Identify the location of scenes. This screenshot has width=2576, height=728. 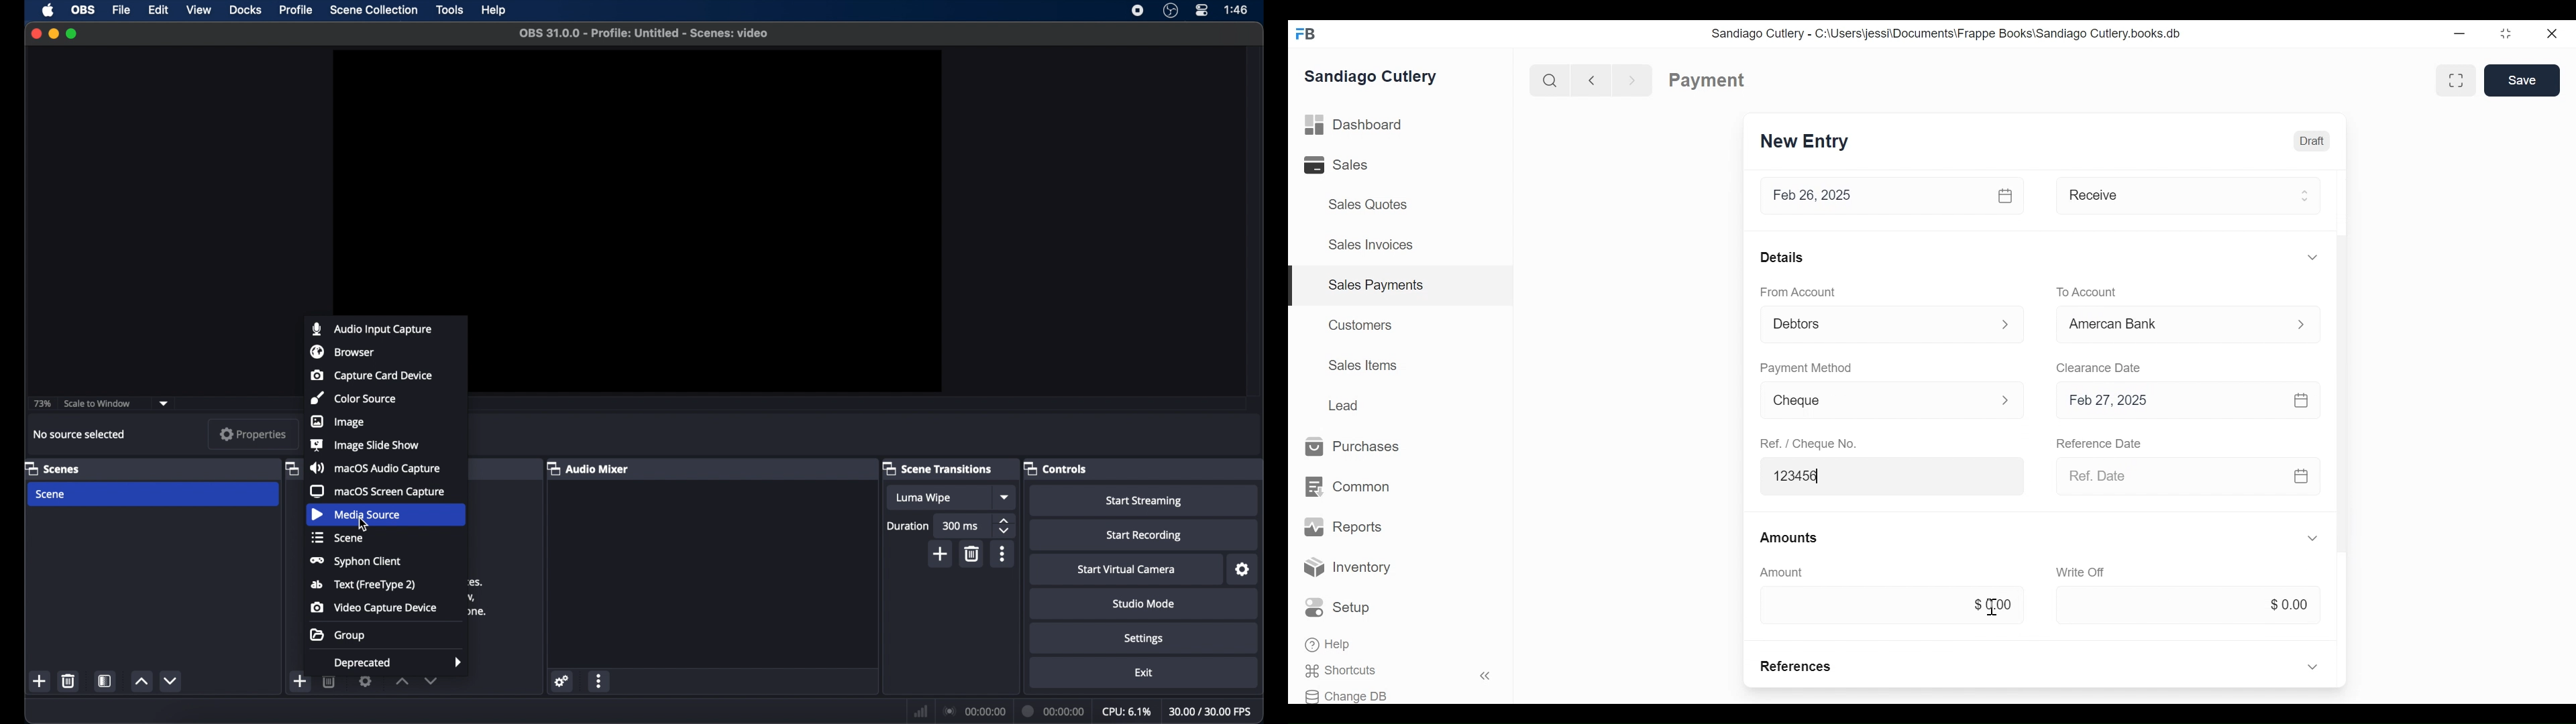
(52, 469).